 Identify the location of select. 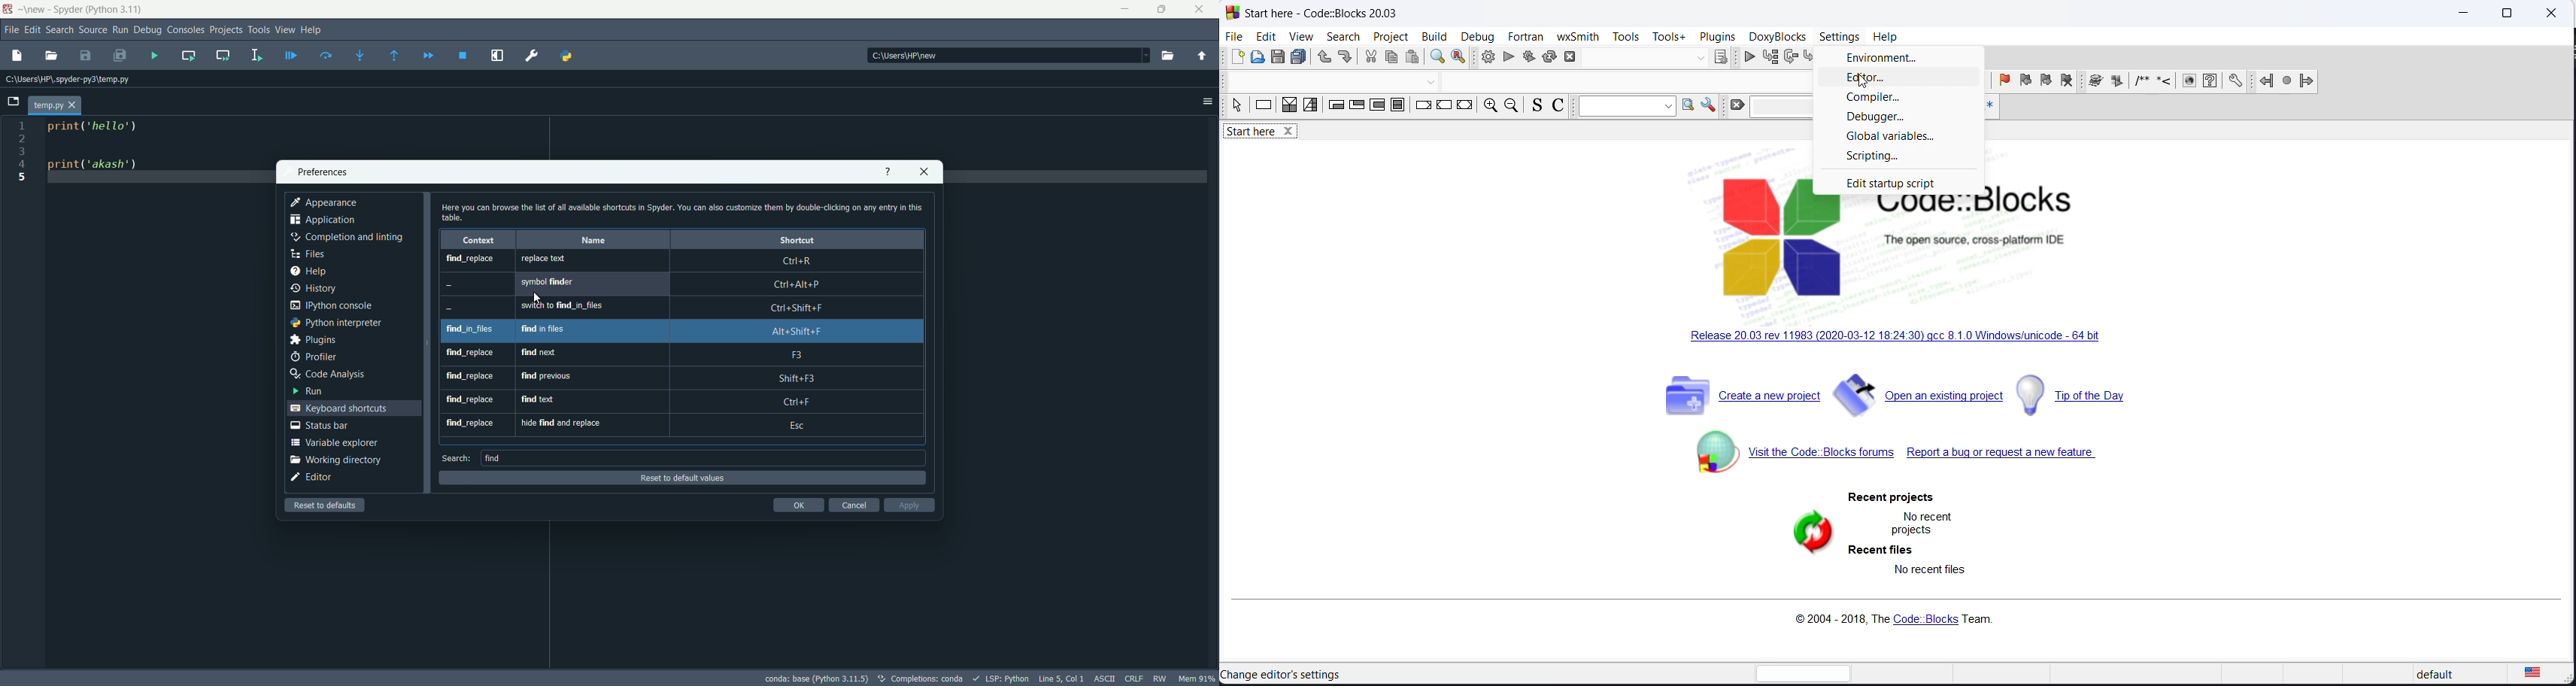
(1234, 108).